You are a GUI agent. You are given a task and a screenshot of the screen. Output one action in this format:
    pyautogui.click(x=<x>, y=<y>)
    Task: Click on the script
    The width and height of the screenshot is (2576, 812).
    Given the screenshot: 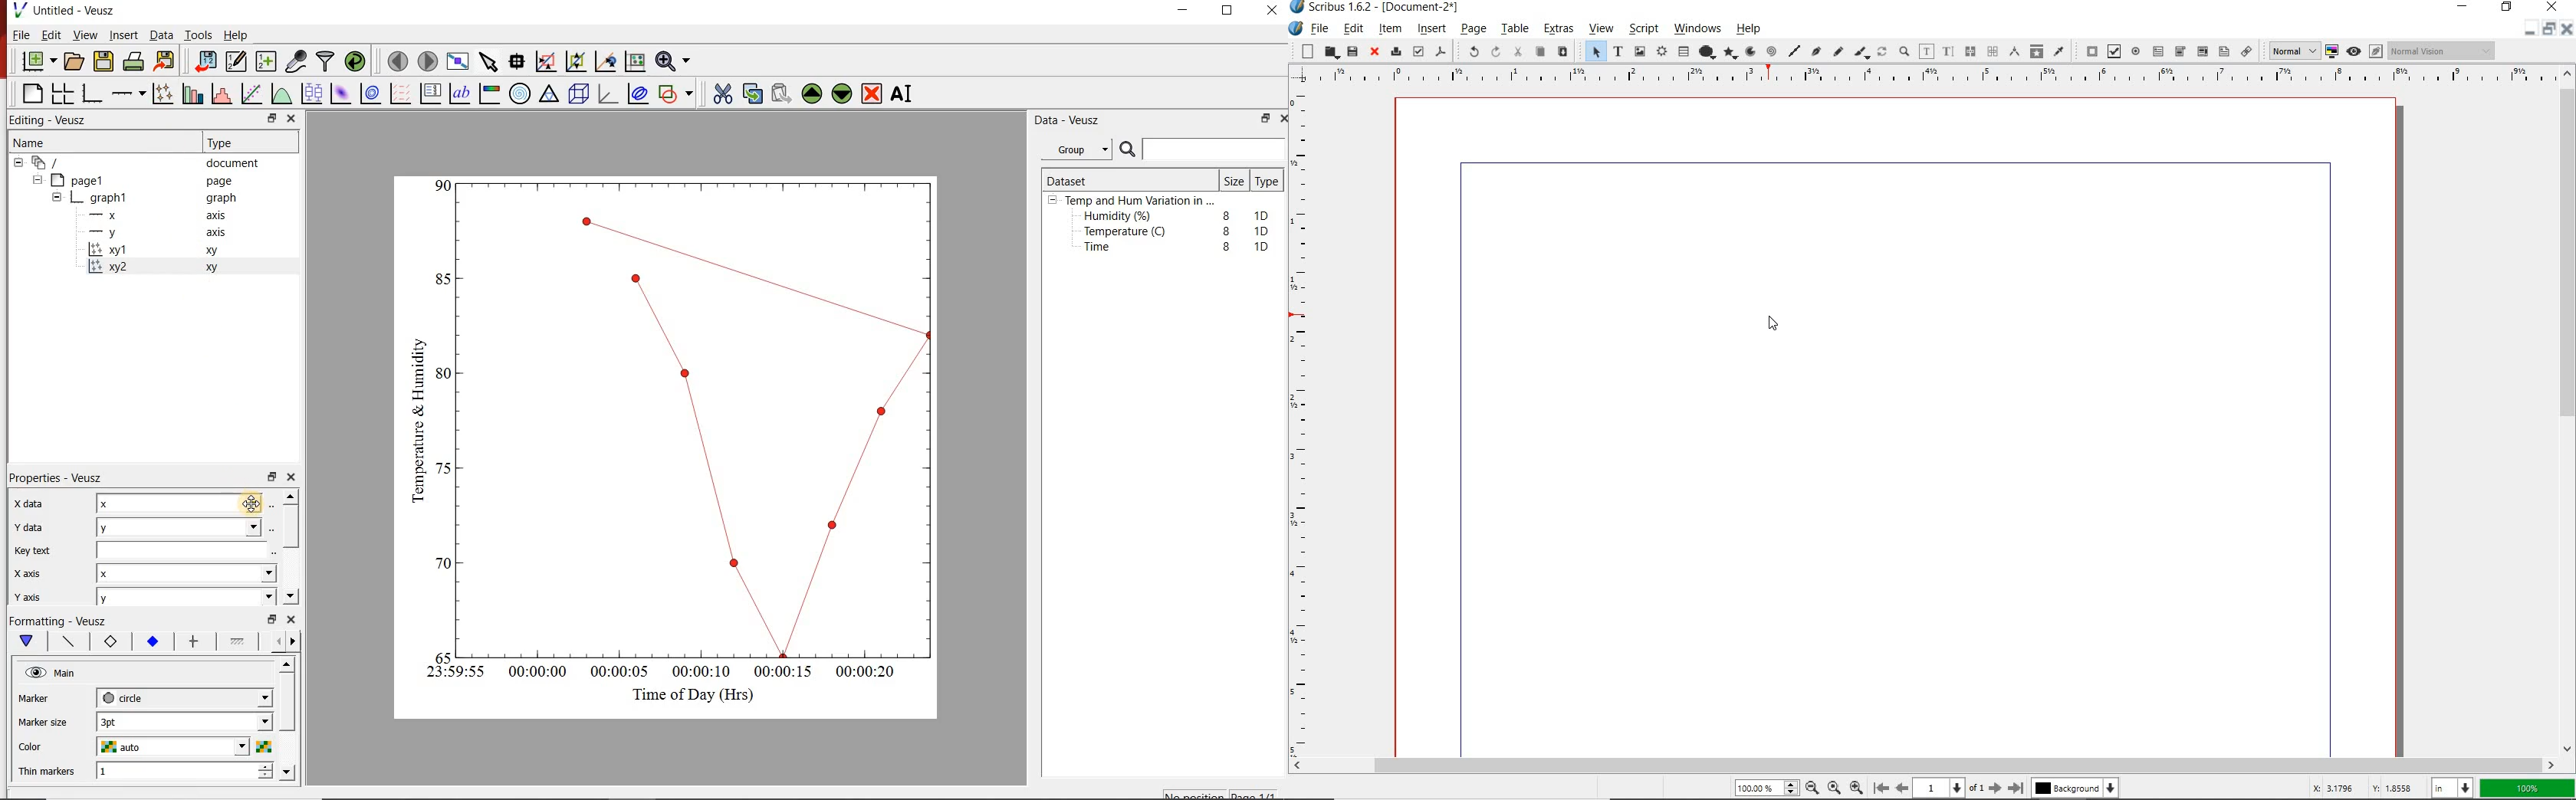 What is the action you would take?
    pyautogui.click(x=1642, y=29)
    